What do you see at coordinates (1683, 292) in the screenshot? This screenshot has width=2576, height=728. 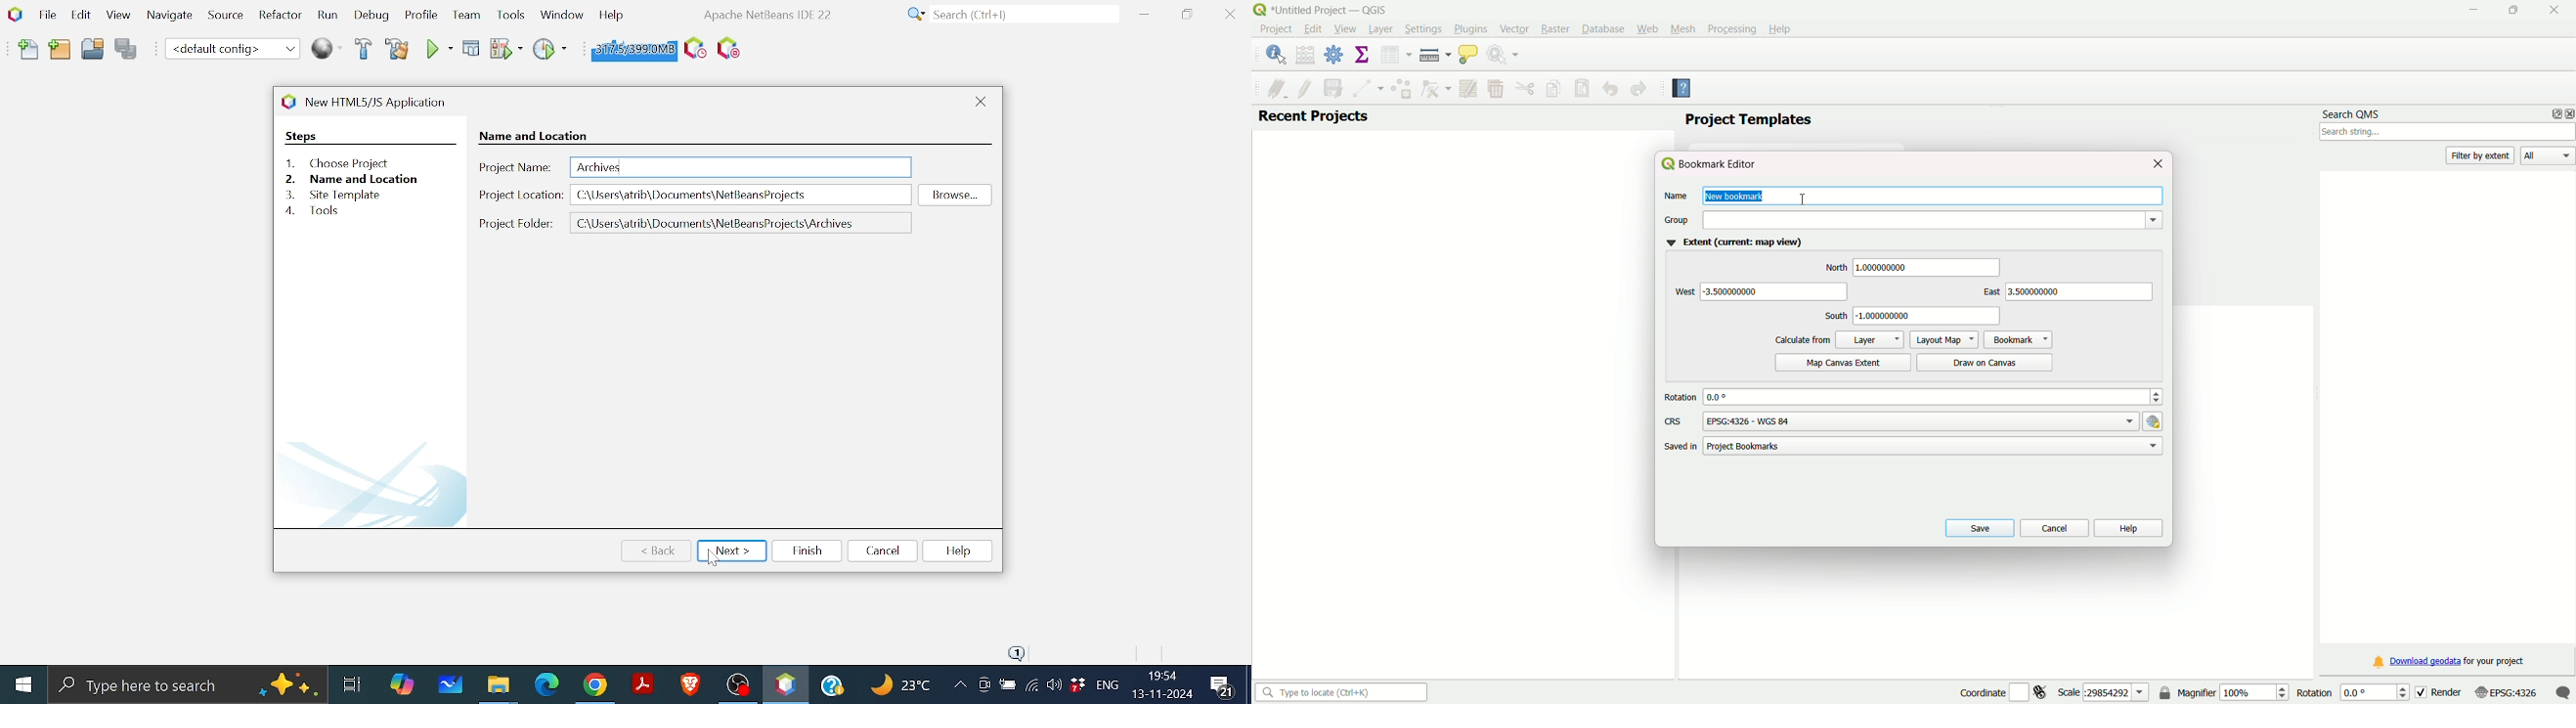 I see `west` at bounding box center [1683, 292].